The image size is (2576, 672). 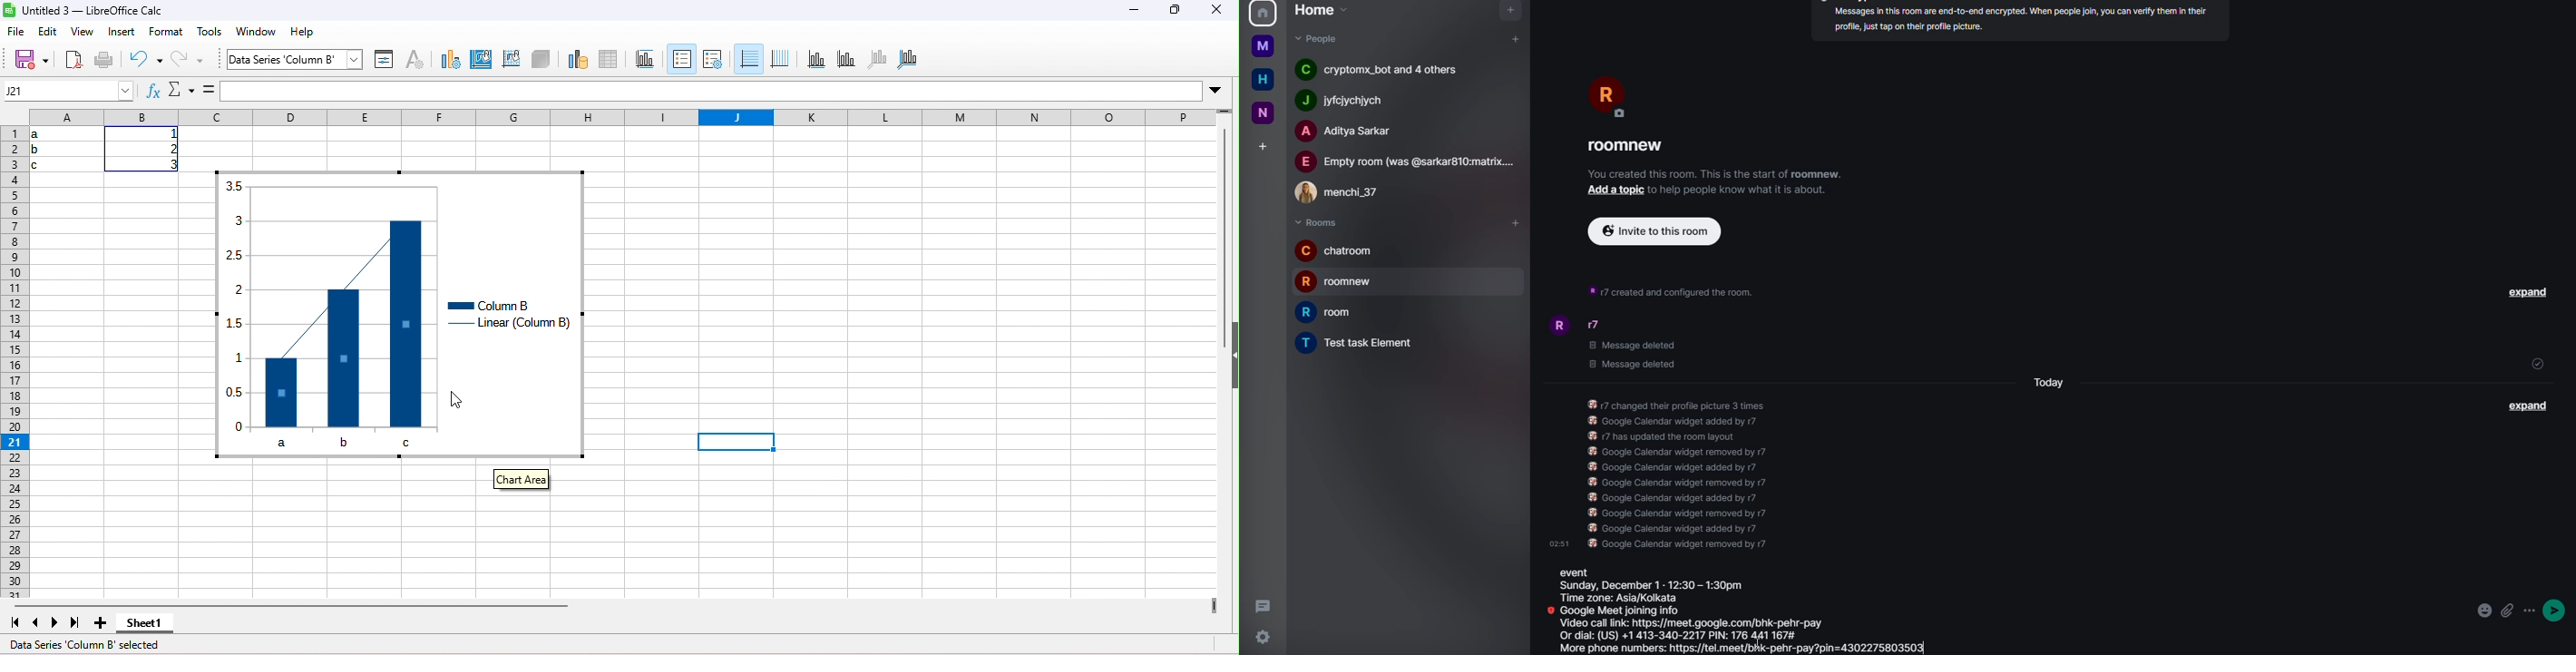 What do you see at coordinates (346, 309) in the screenshot?
I see `trend line appeared` at bounding box center [346, 309].